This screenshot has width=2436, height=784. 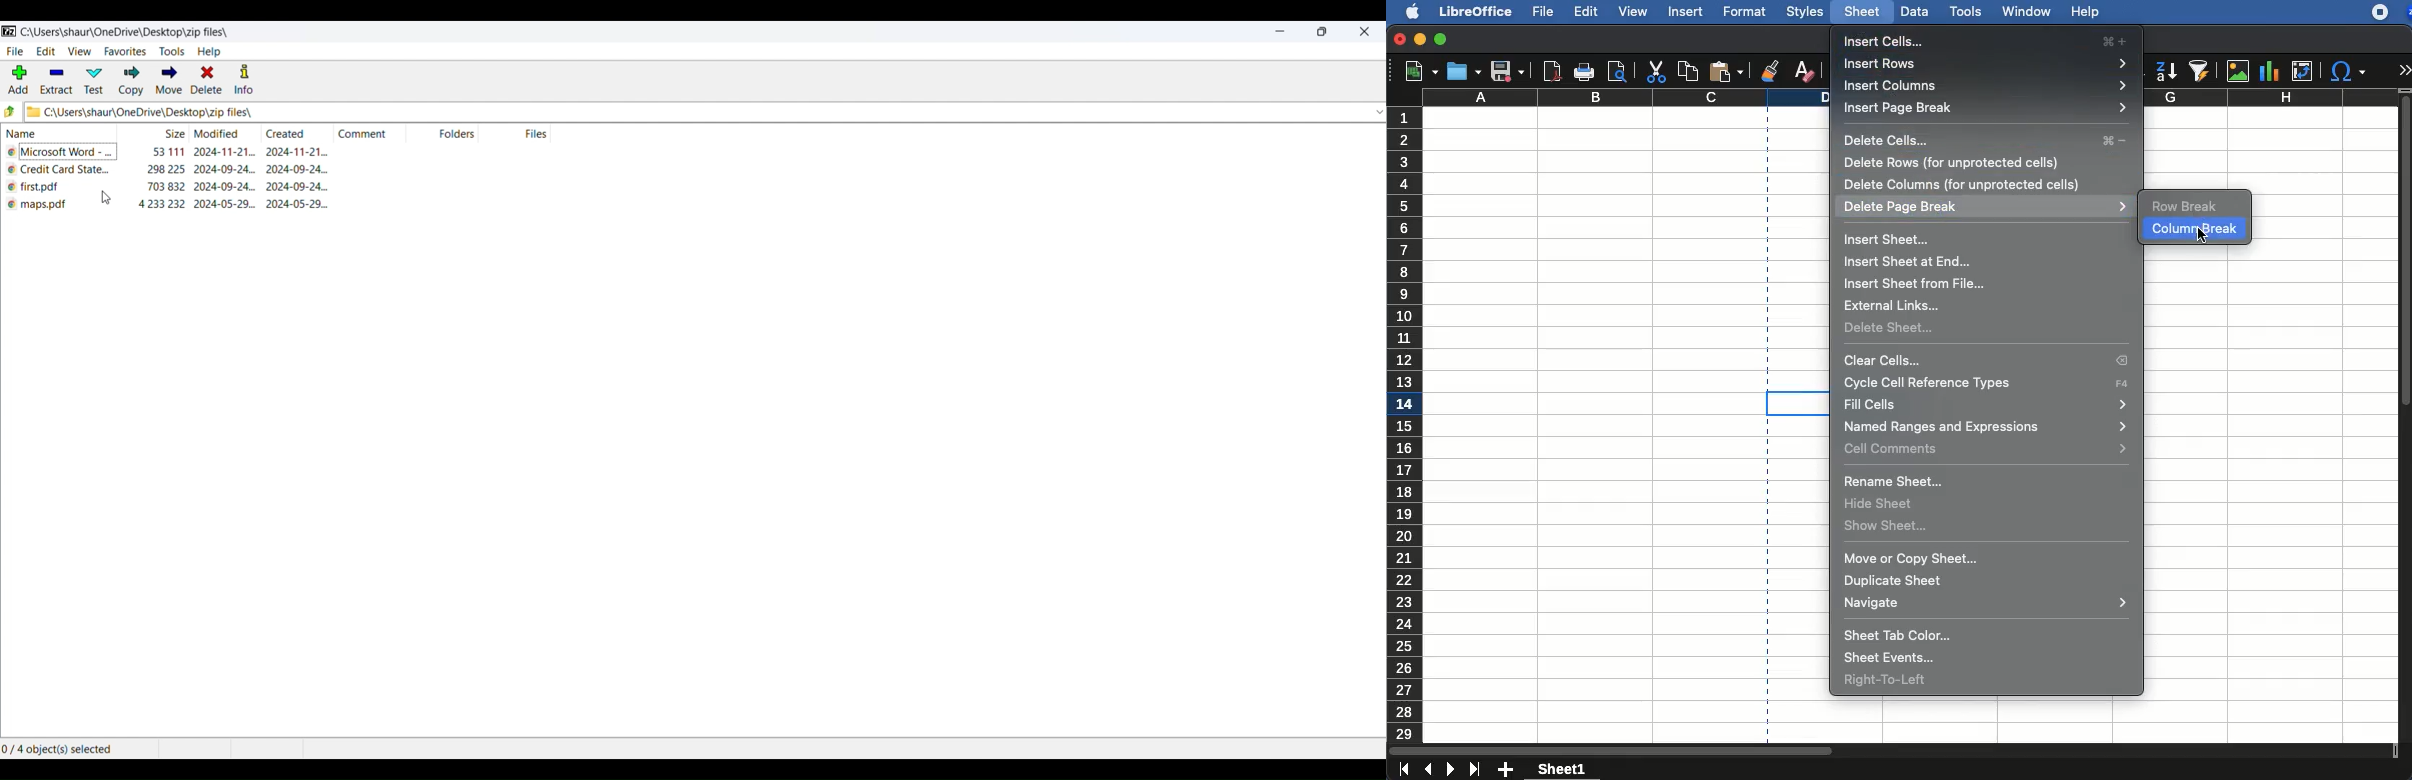 What do you see at coordinates (46, 206) in the screenshot?
I see `file name` at bounding box center [46, 206].